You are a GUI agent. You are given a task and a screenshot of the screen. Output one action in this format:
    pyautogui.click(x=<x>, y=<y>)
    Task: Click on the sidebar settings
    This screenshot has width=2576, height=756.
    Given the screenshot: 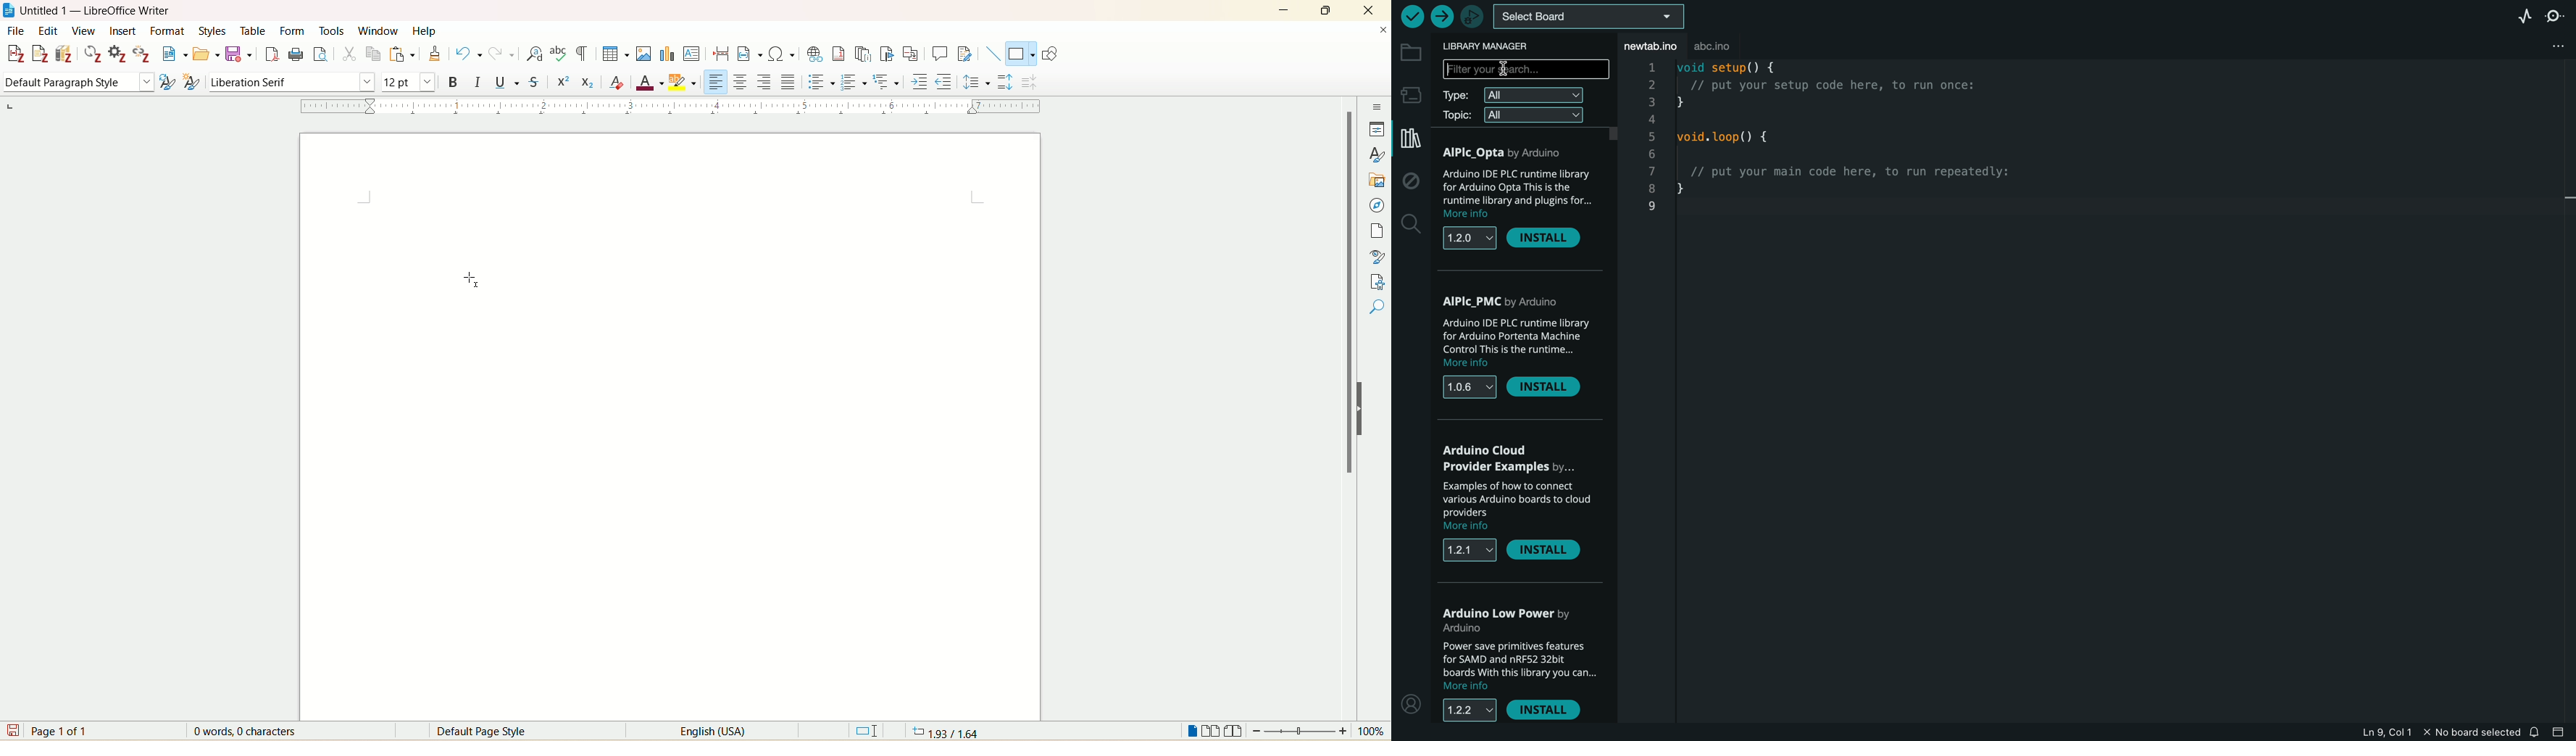 What is the action you would take?
    pyautogui.click(x=1377, y=105)
    